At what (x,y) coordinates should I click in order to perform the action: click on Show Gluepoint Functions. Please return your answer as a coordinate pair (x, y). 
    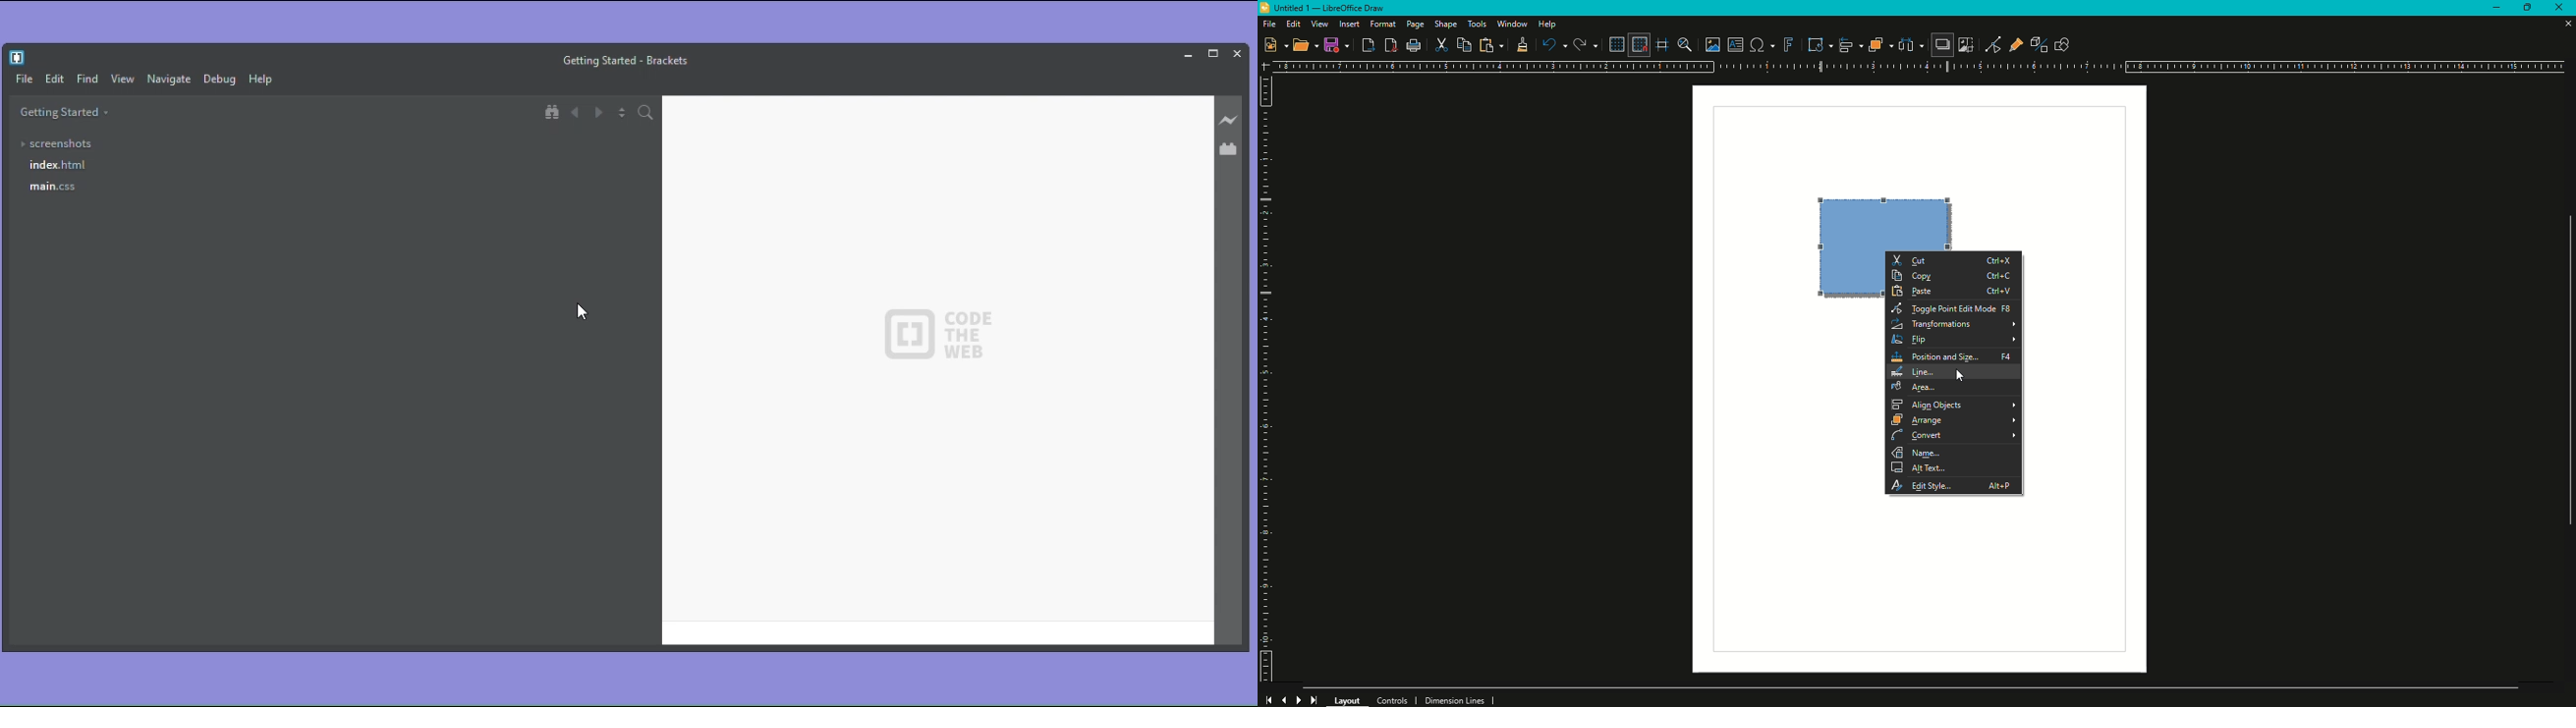
    Looking at the image, I should click on (2012, 43).